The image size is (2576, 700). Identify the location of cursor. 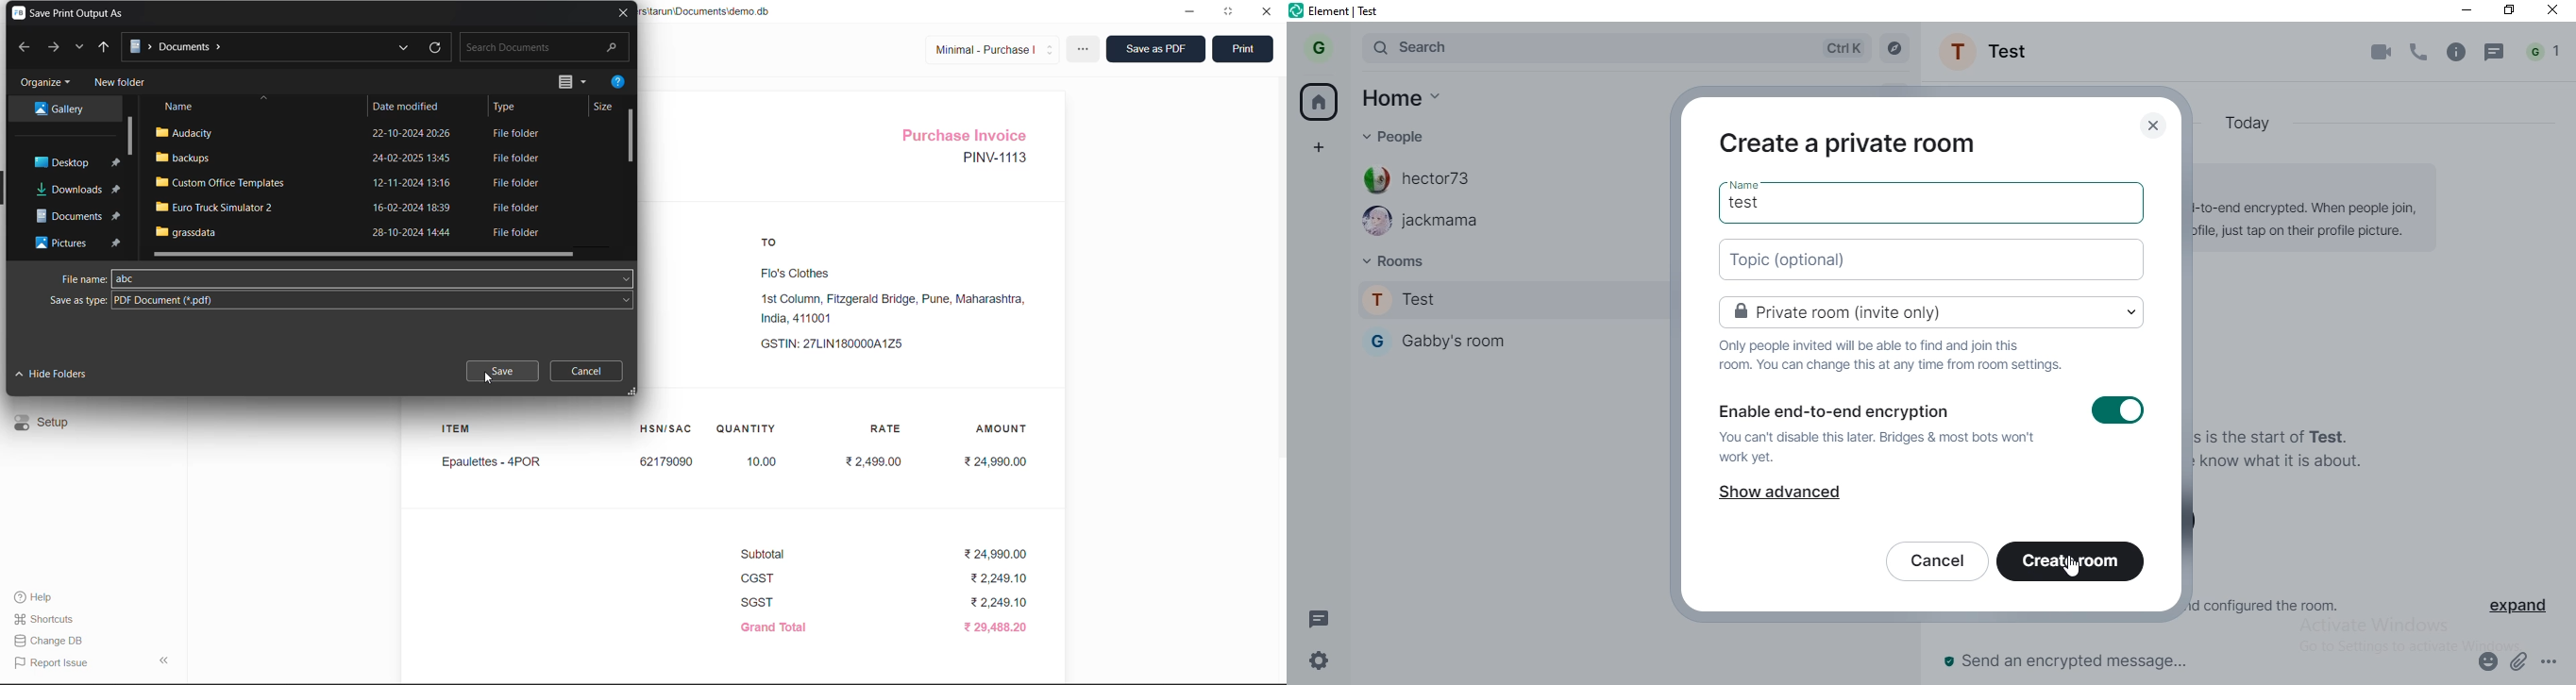
(493, 382).